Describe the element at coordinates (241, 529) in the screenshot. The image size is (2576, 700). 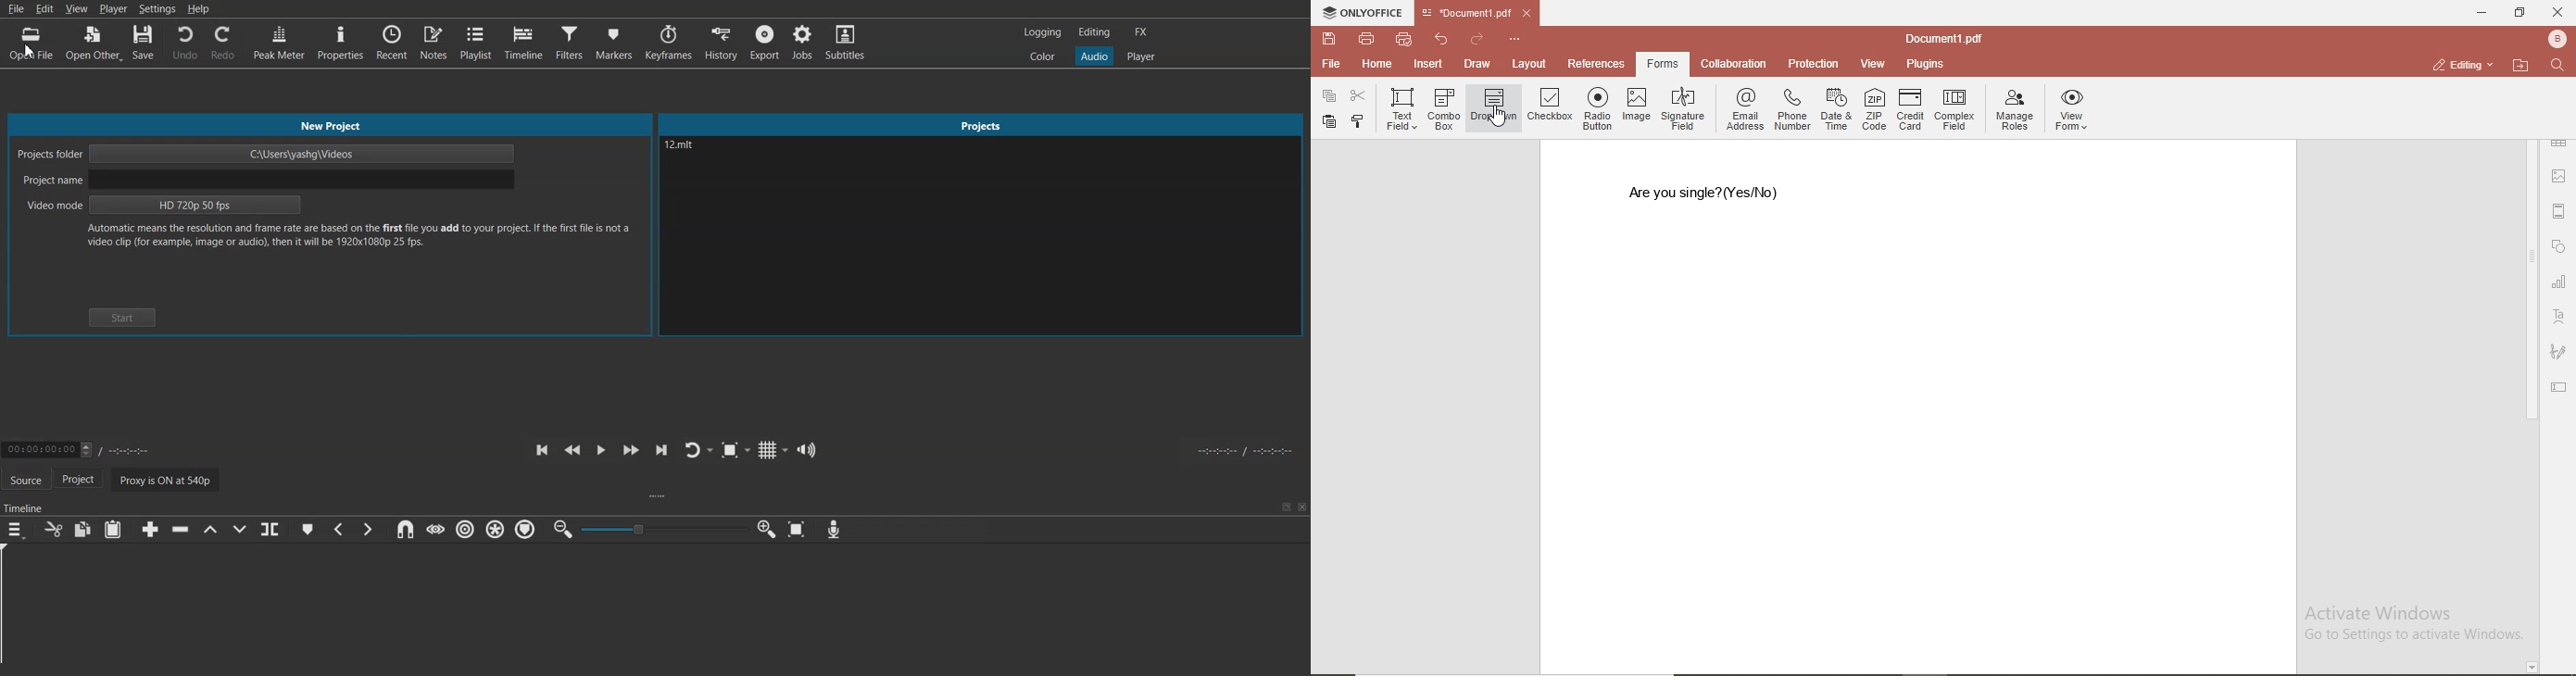
I see `Overwrite` at that location.